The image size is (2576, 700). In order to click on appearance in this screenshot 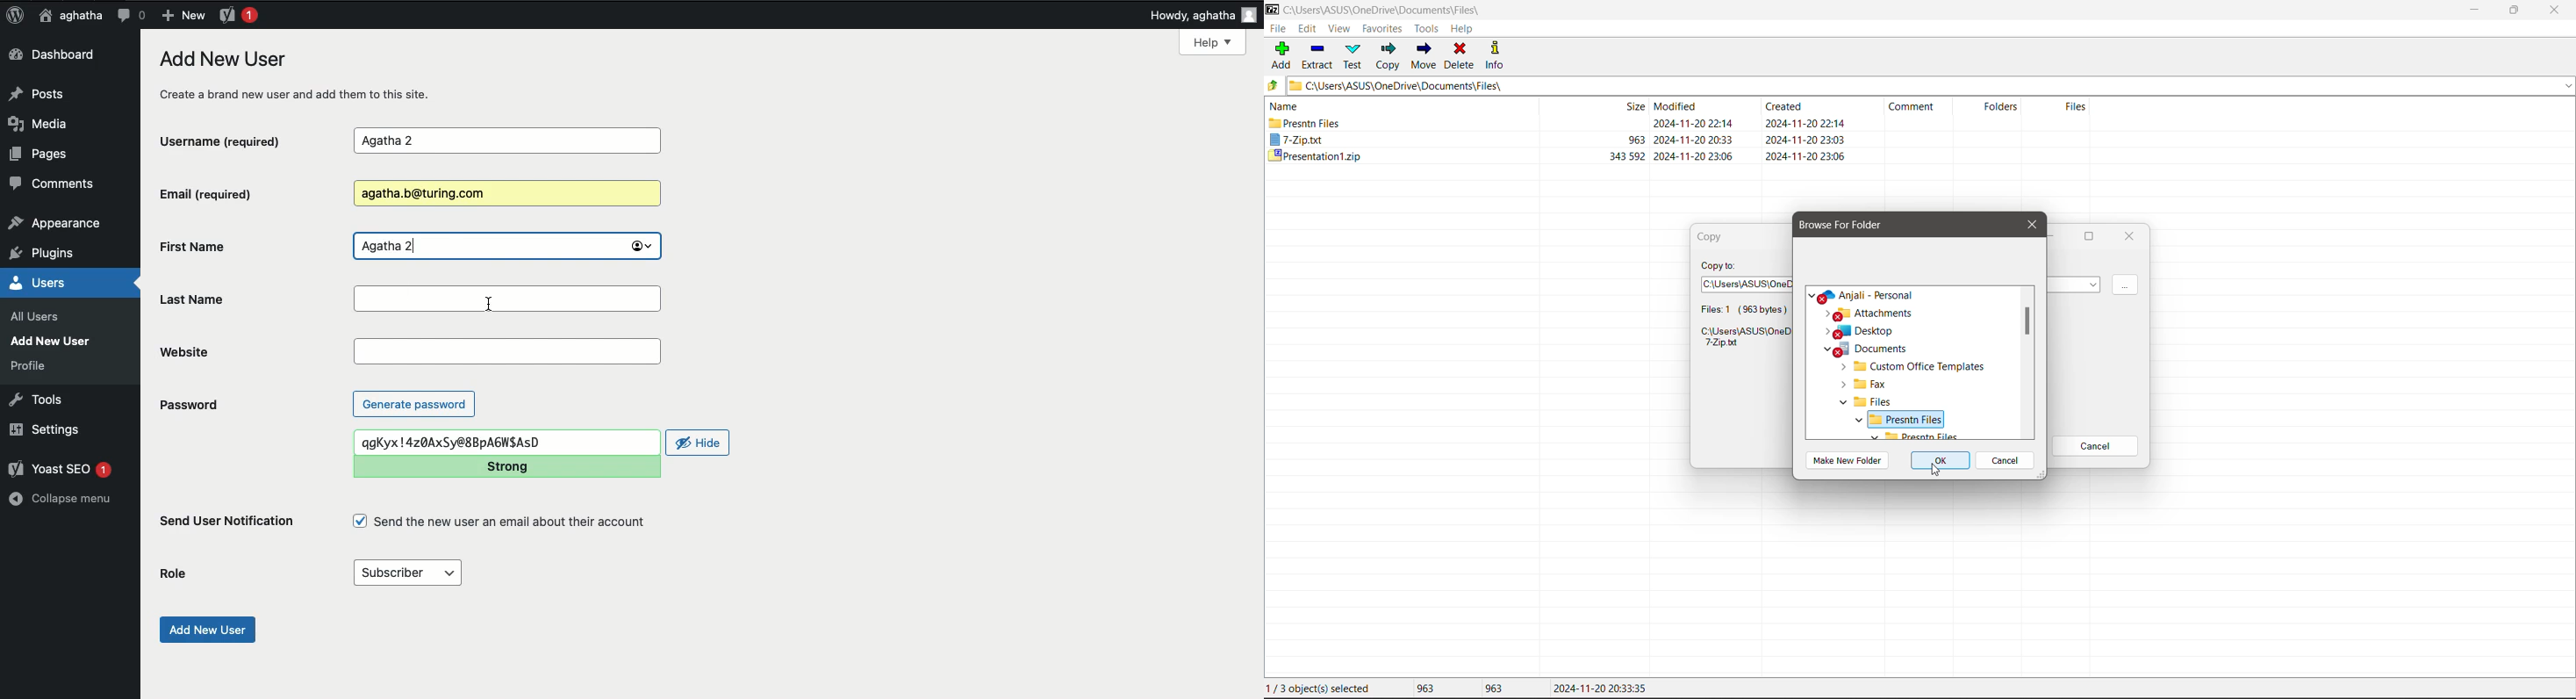, I will do `click(55, 225)`.